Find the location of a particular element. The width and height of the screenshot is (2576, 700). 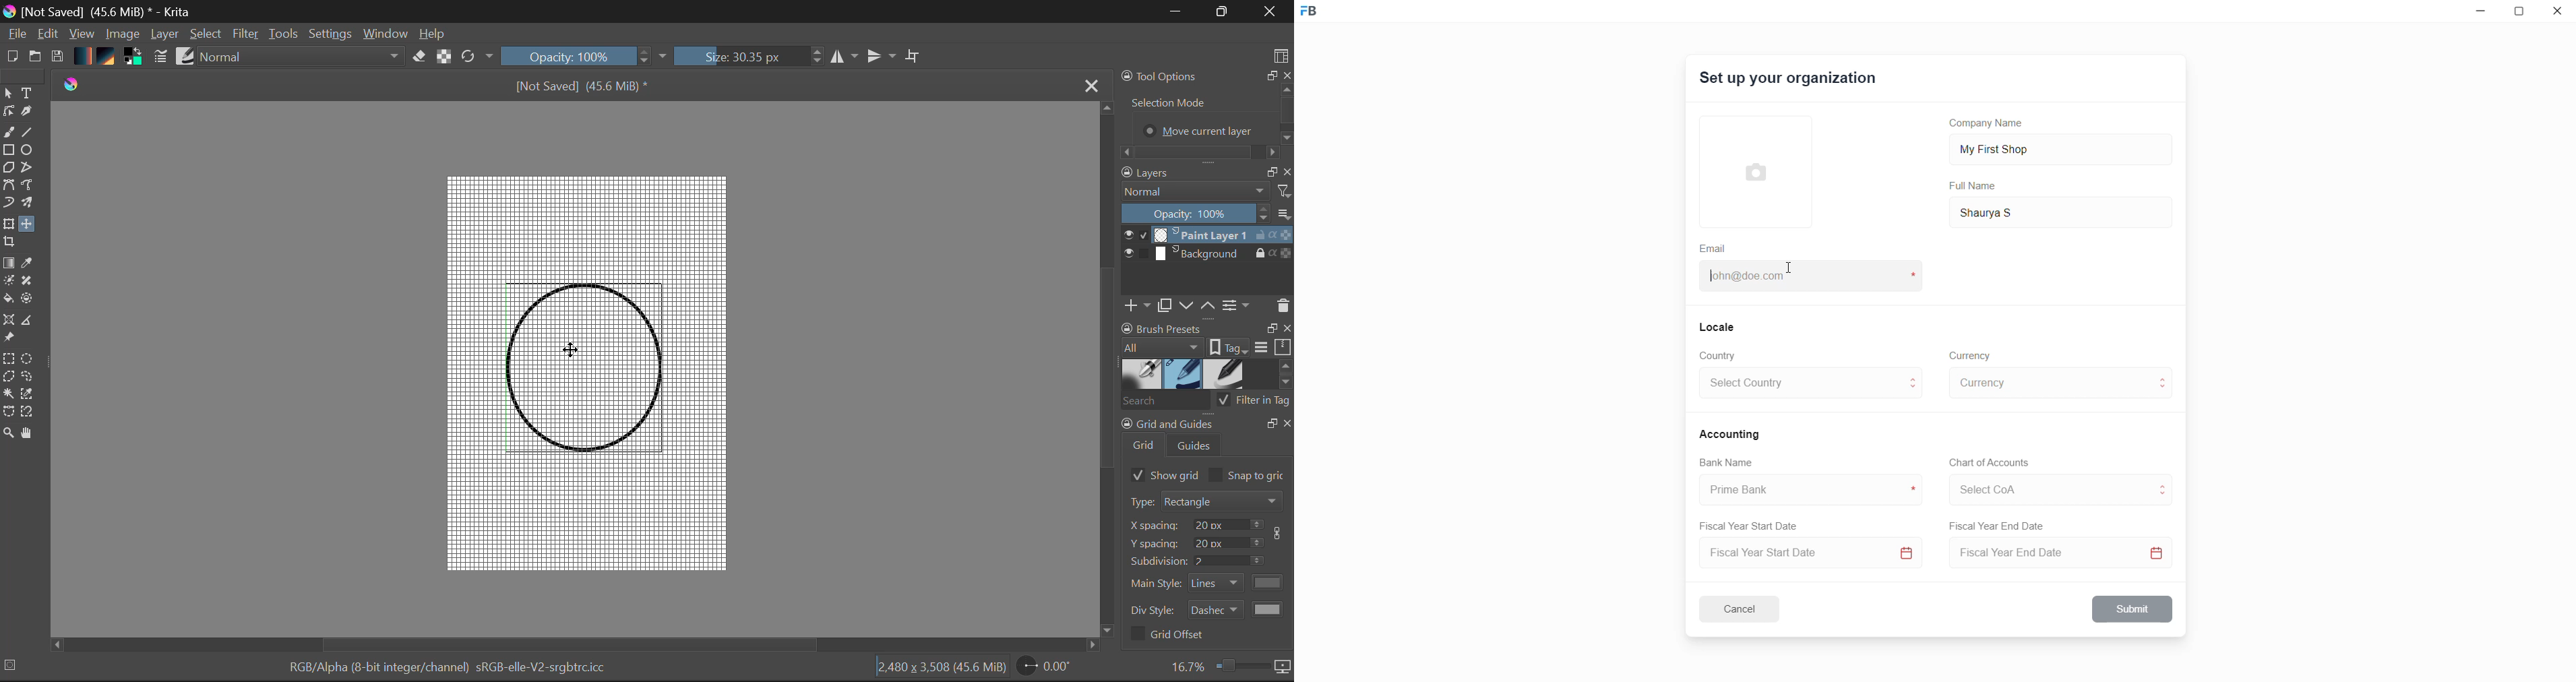

Transform Layer is located at coordinates (8, 224).